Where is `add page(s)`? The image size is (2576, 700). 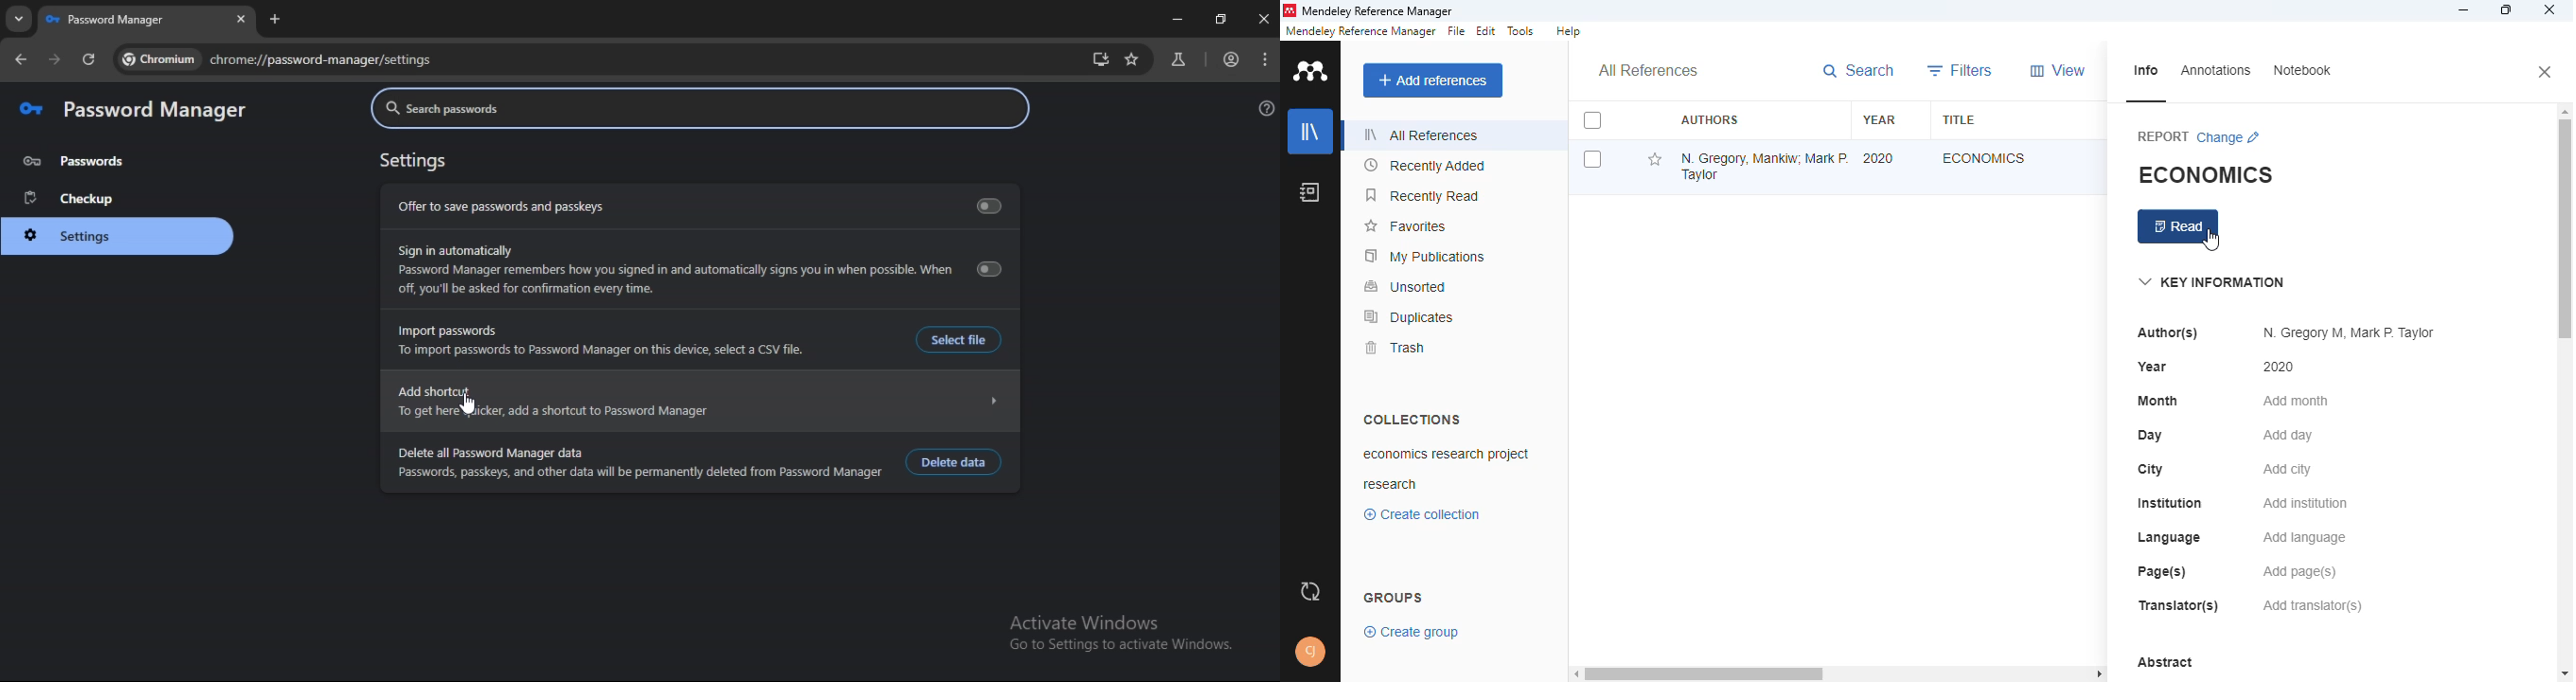 add page(s) is located at coordinates (2300, 571).